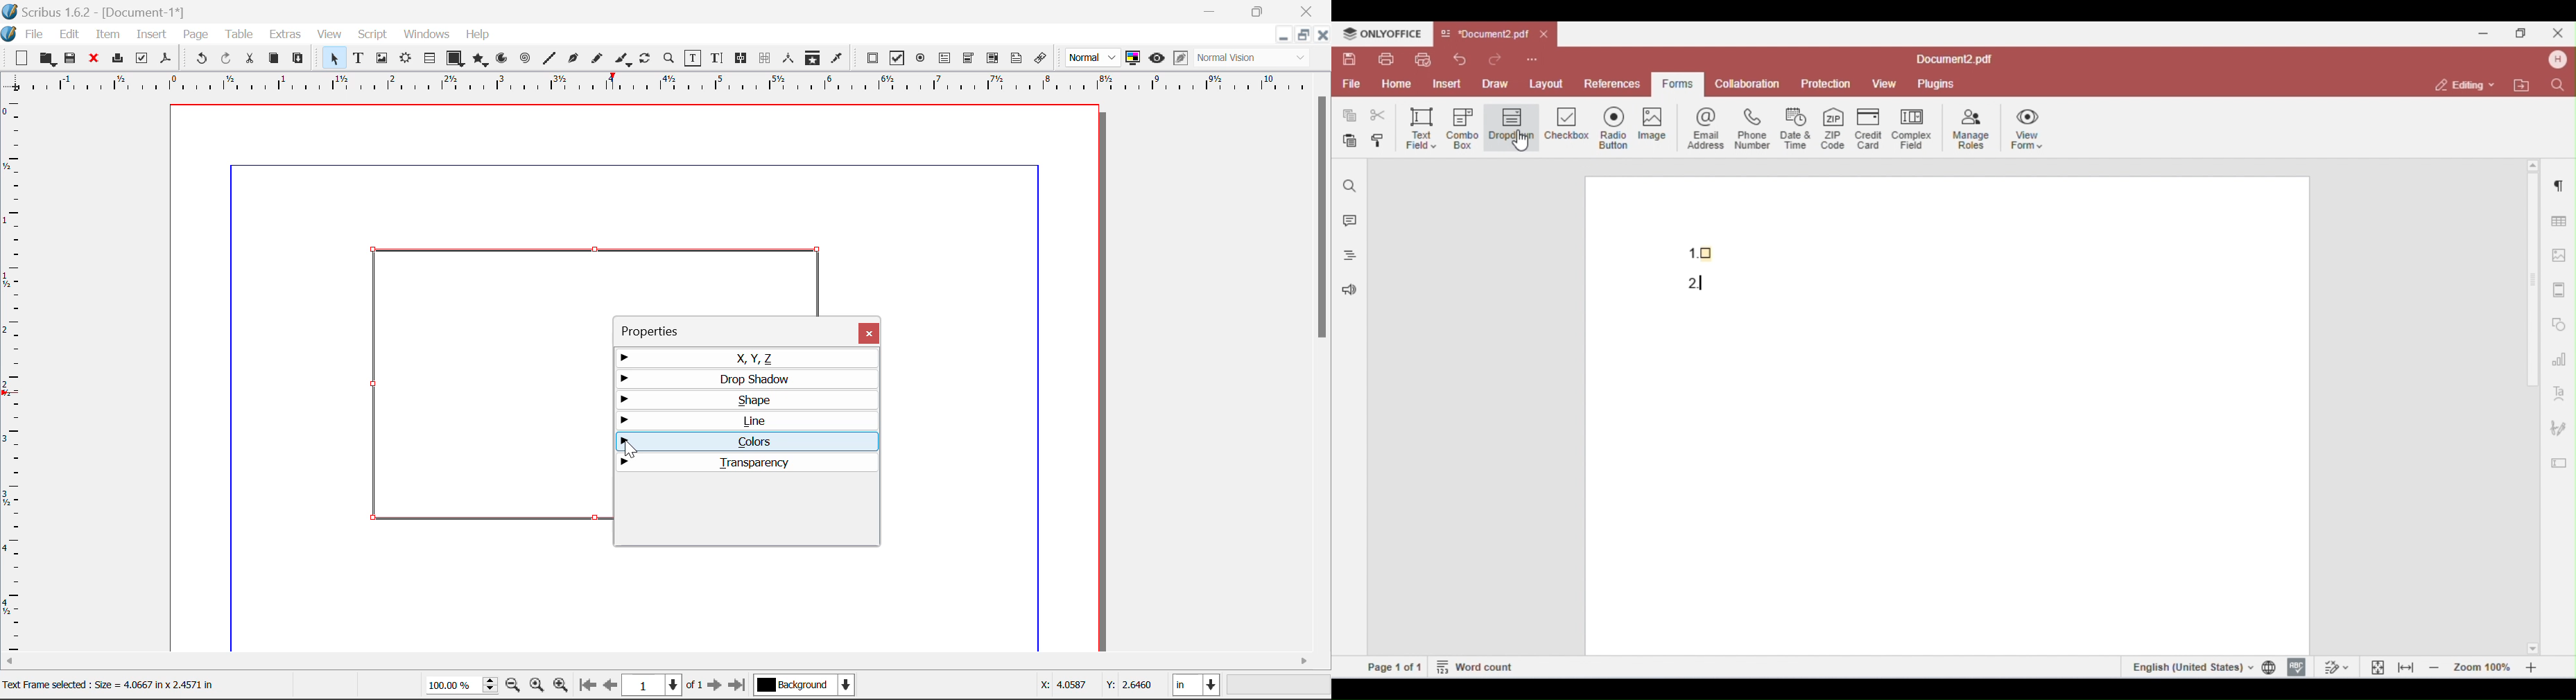  What do you see at coordinates (628, 445) in the screenshot?
I see `Cursor Position` at bounding box center [628, 445].